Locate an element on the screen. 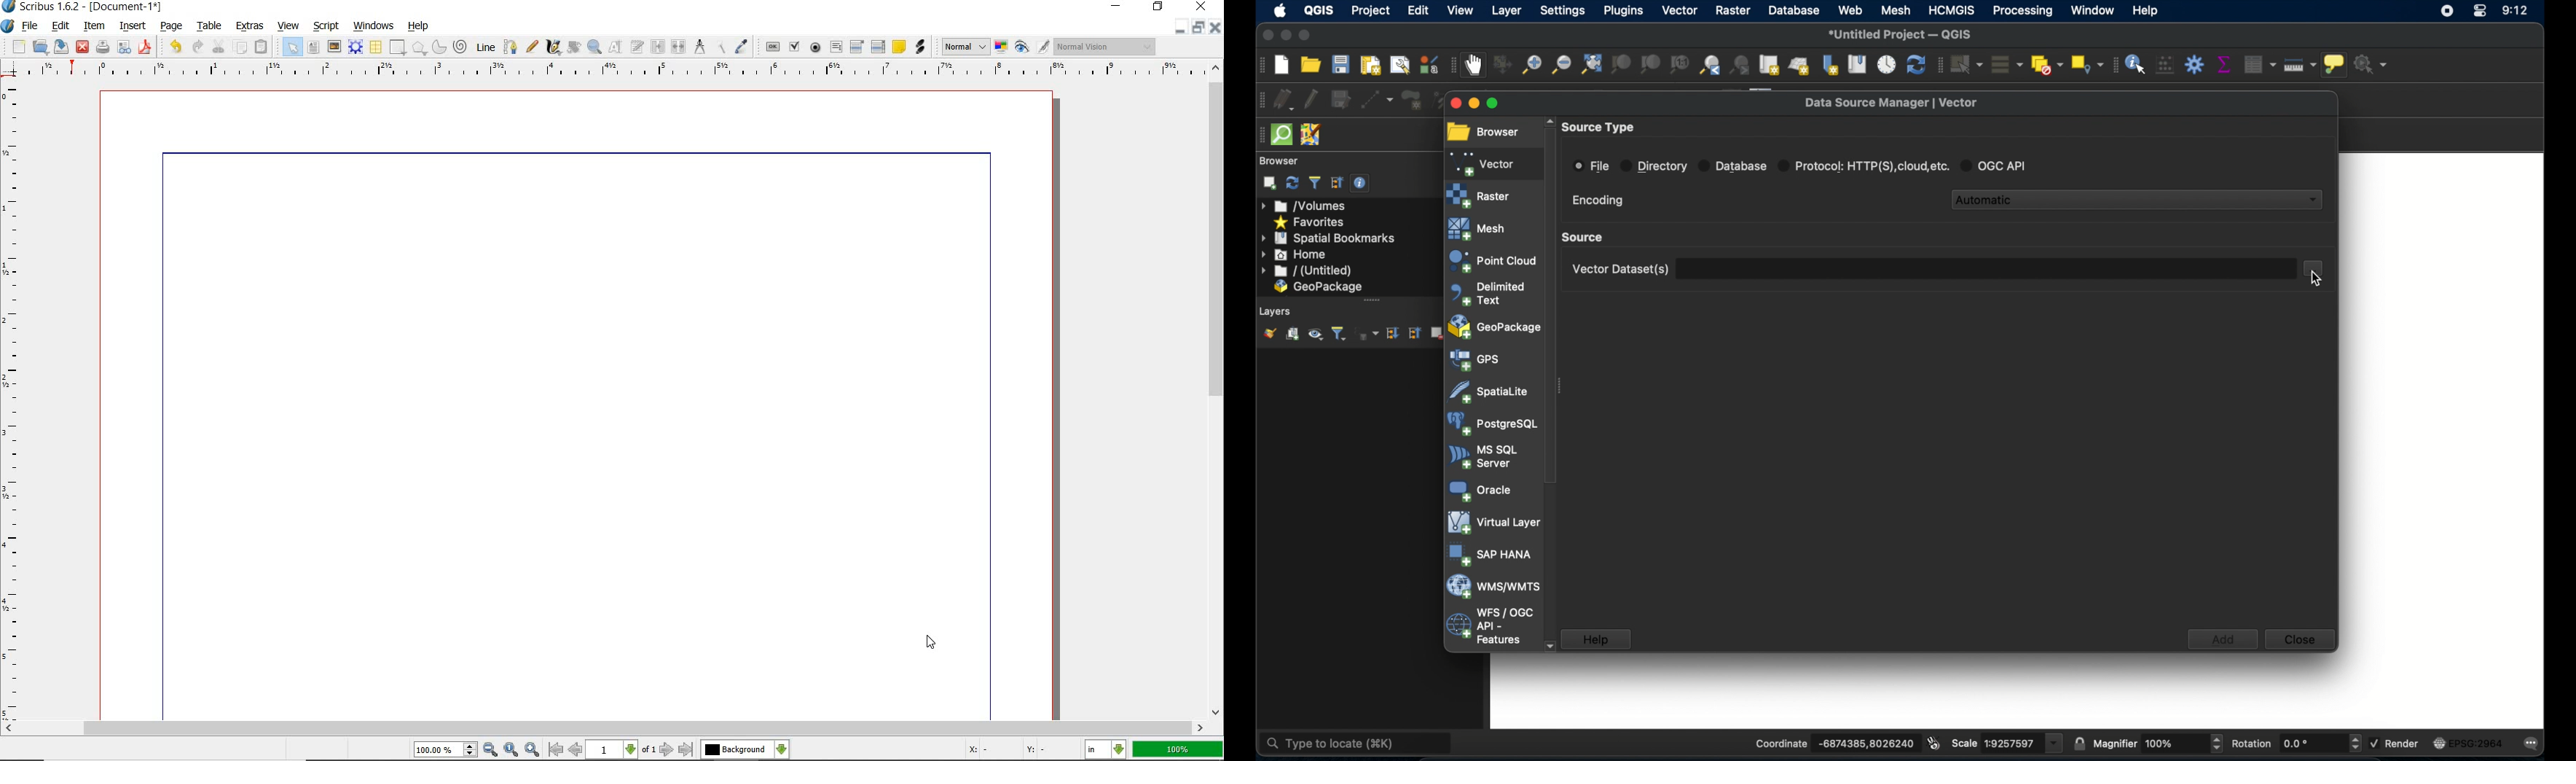  help is located at coordinates (420, 25).